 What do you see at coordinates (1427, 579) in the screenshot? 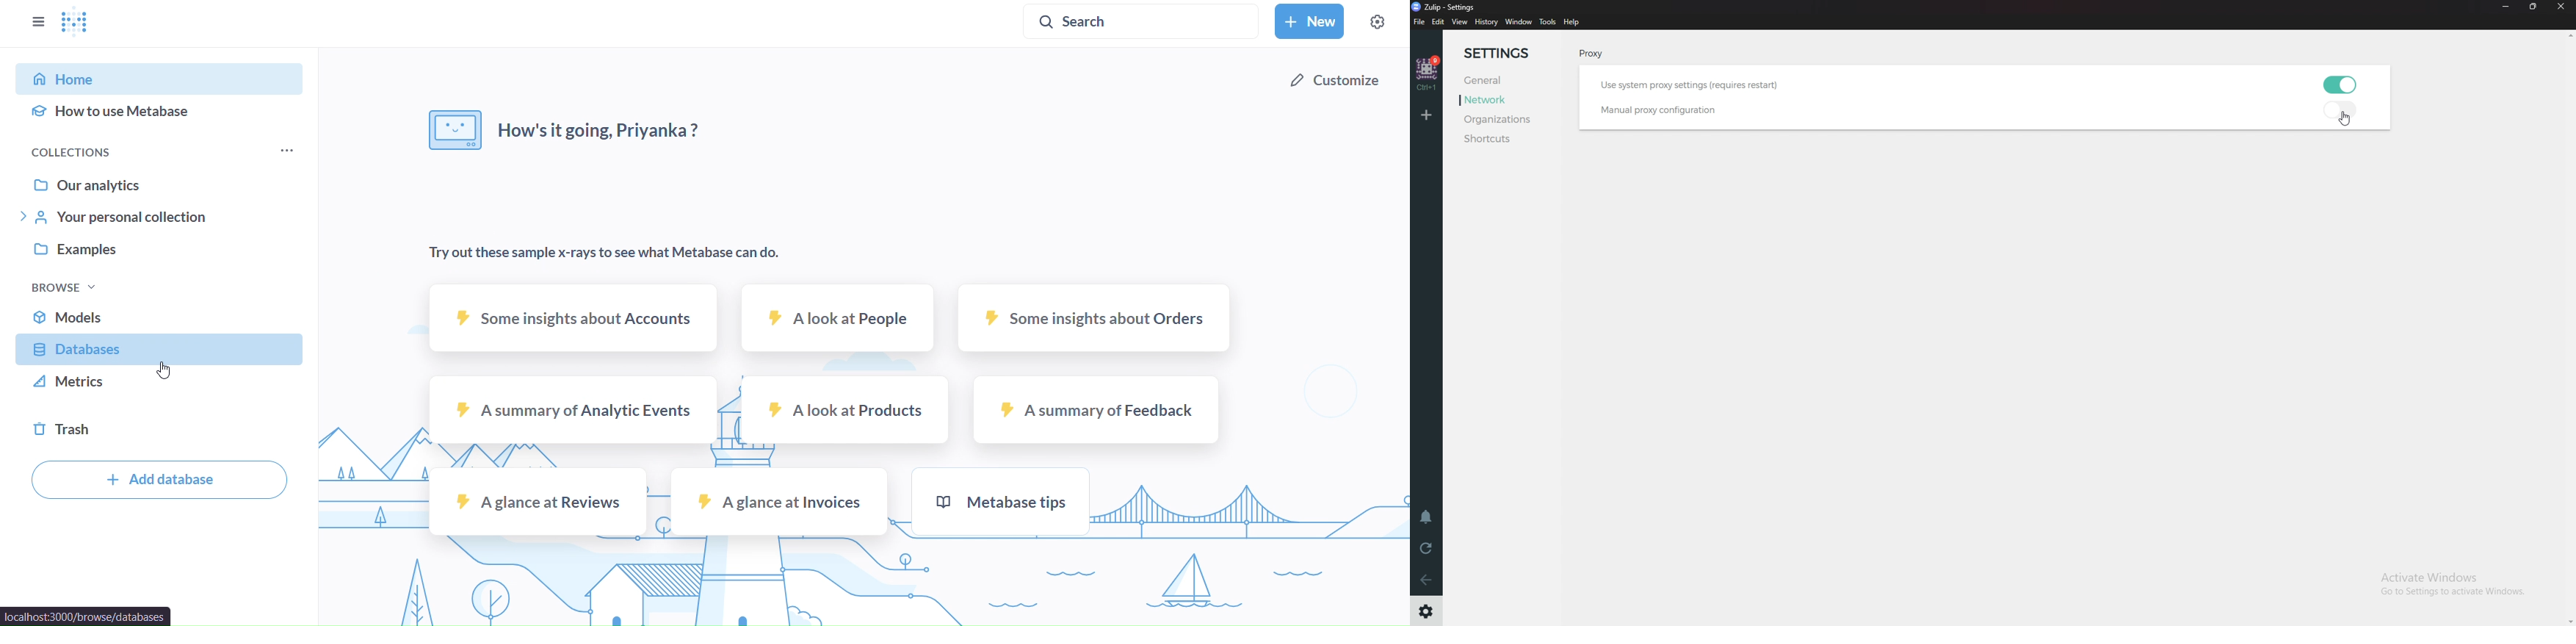
I see `Go back` at bounding box center [1427, 579].